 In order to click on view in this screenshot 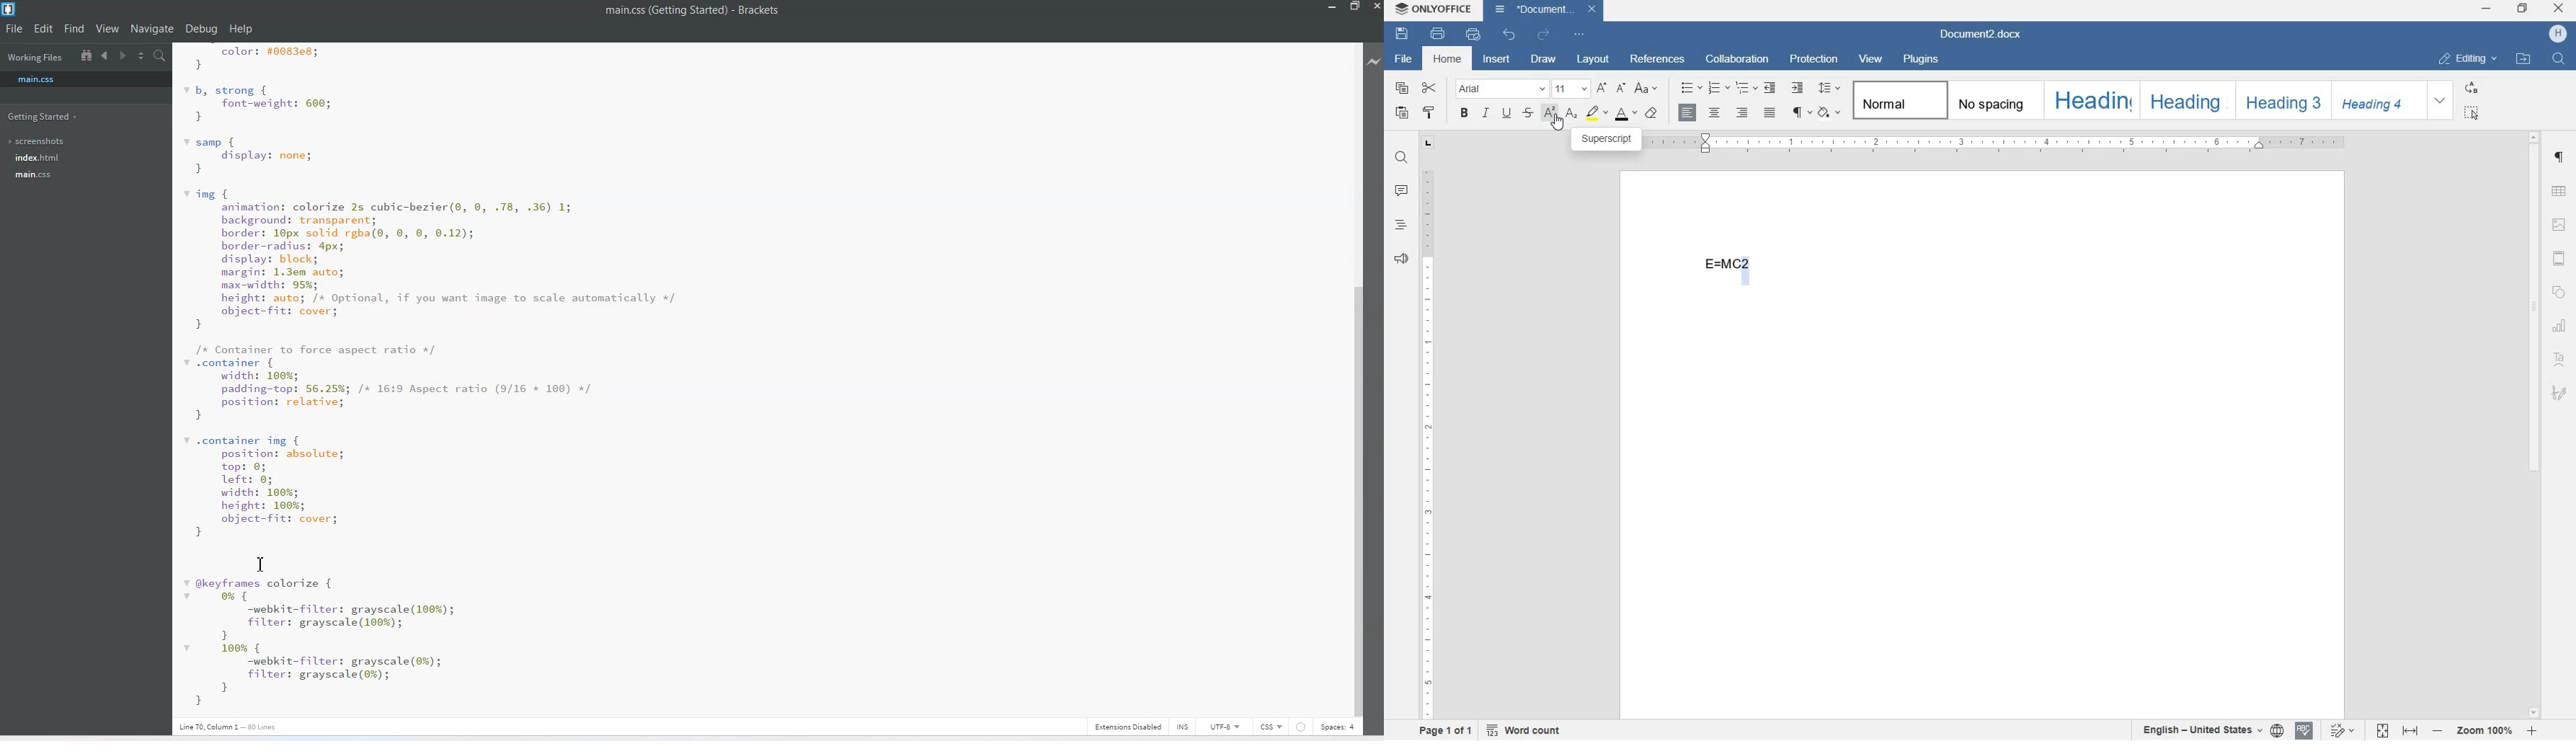, I will do `click(1873, 59)`.